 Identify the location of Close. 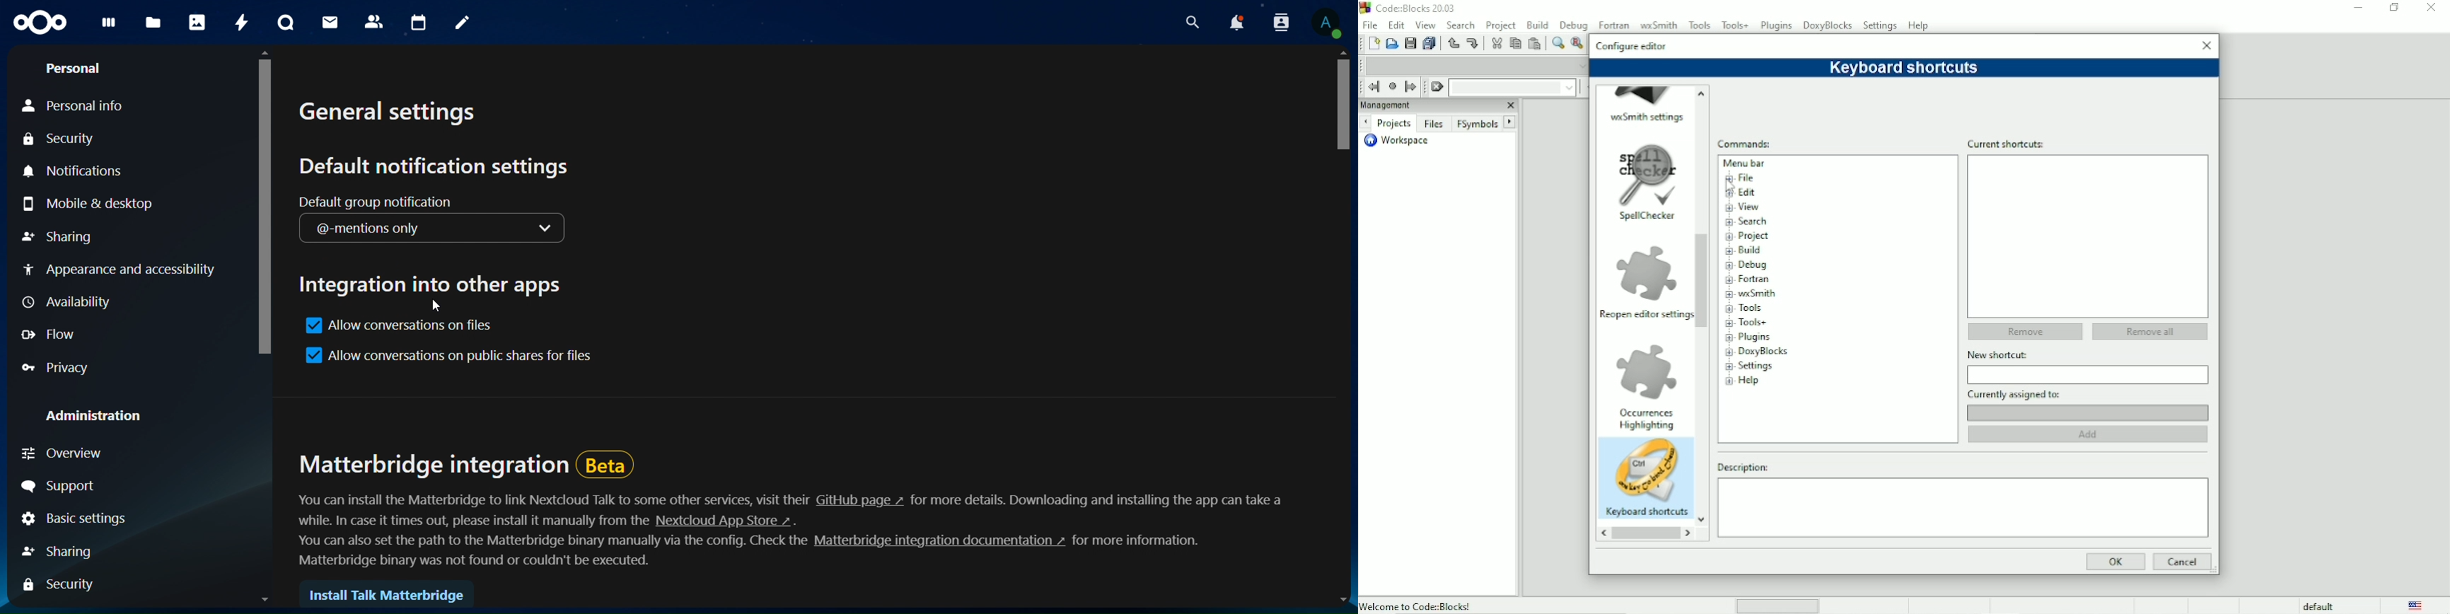
(2431, 8).